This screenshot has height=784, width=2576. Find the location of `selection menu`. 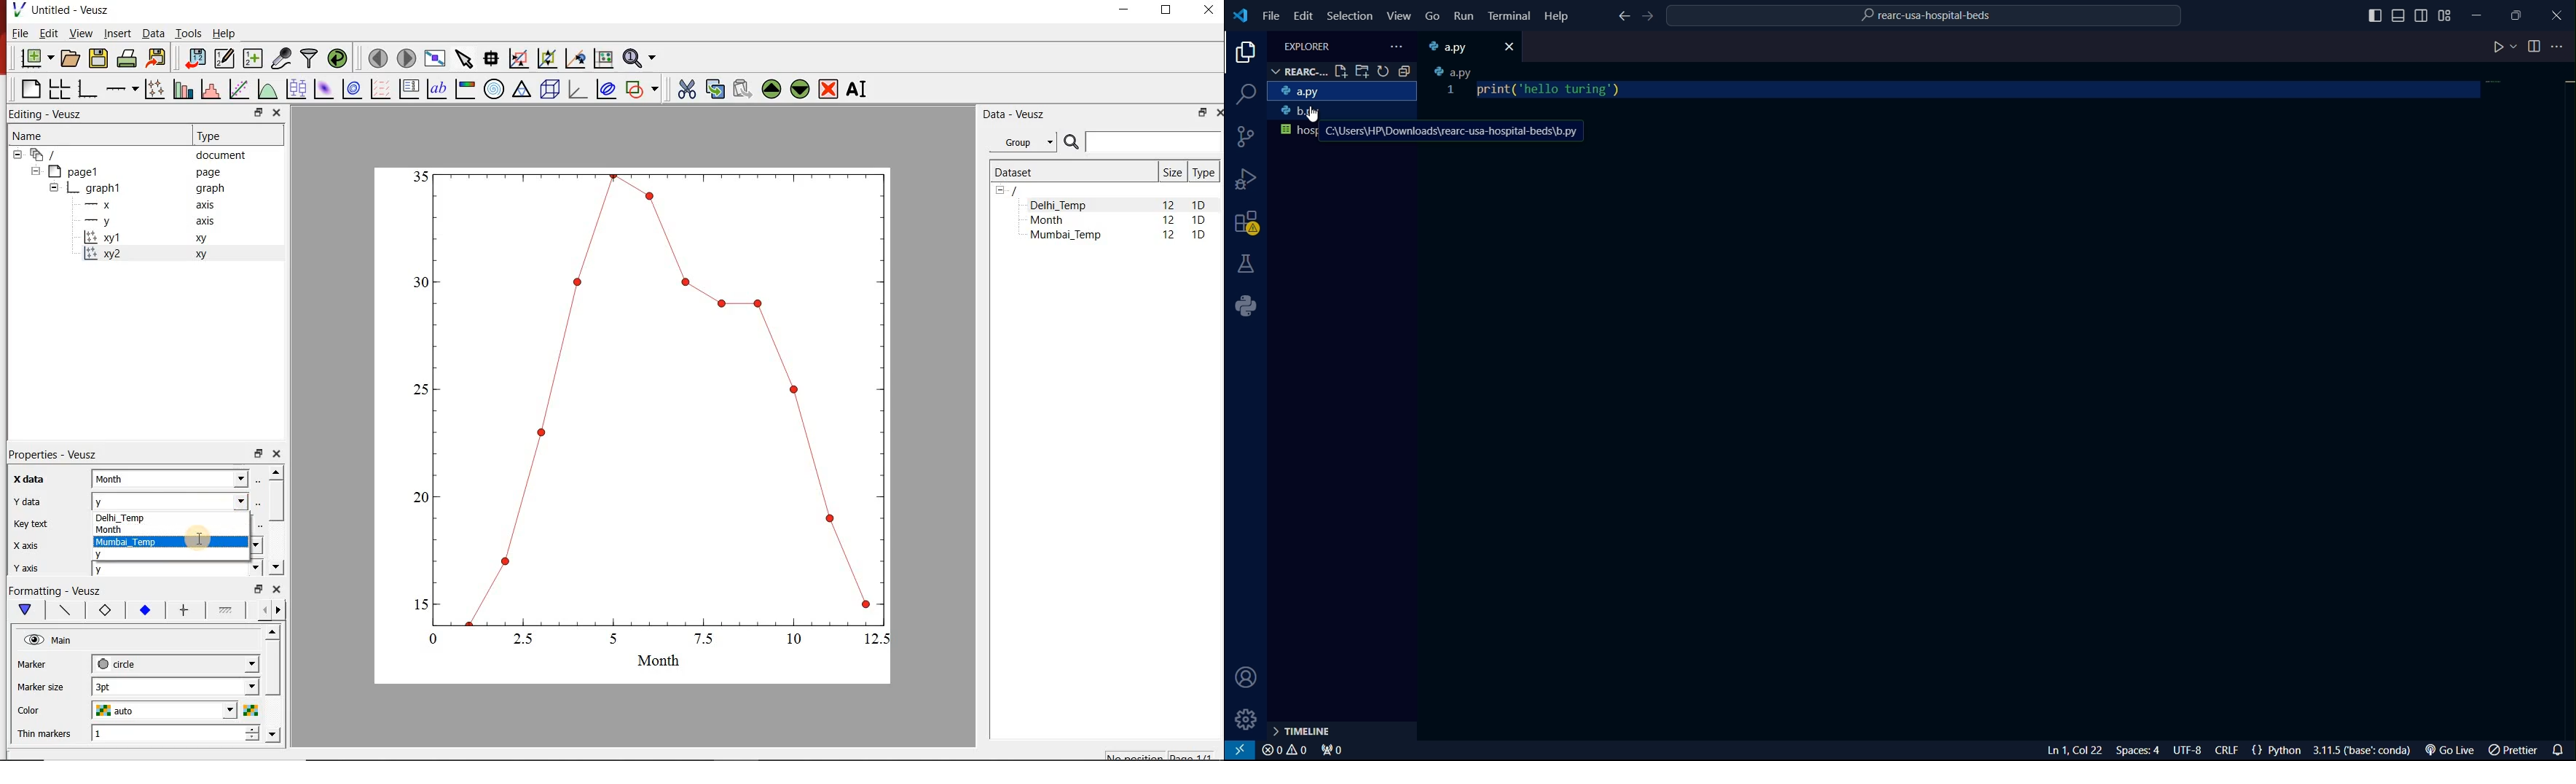

selection menu is located at coordinates (1349, 13).